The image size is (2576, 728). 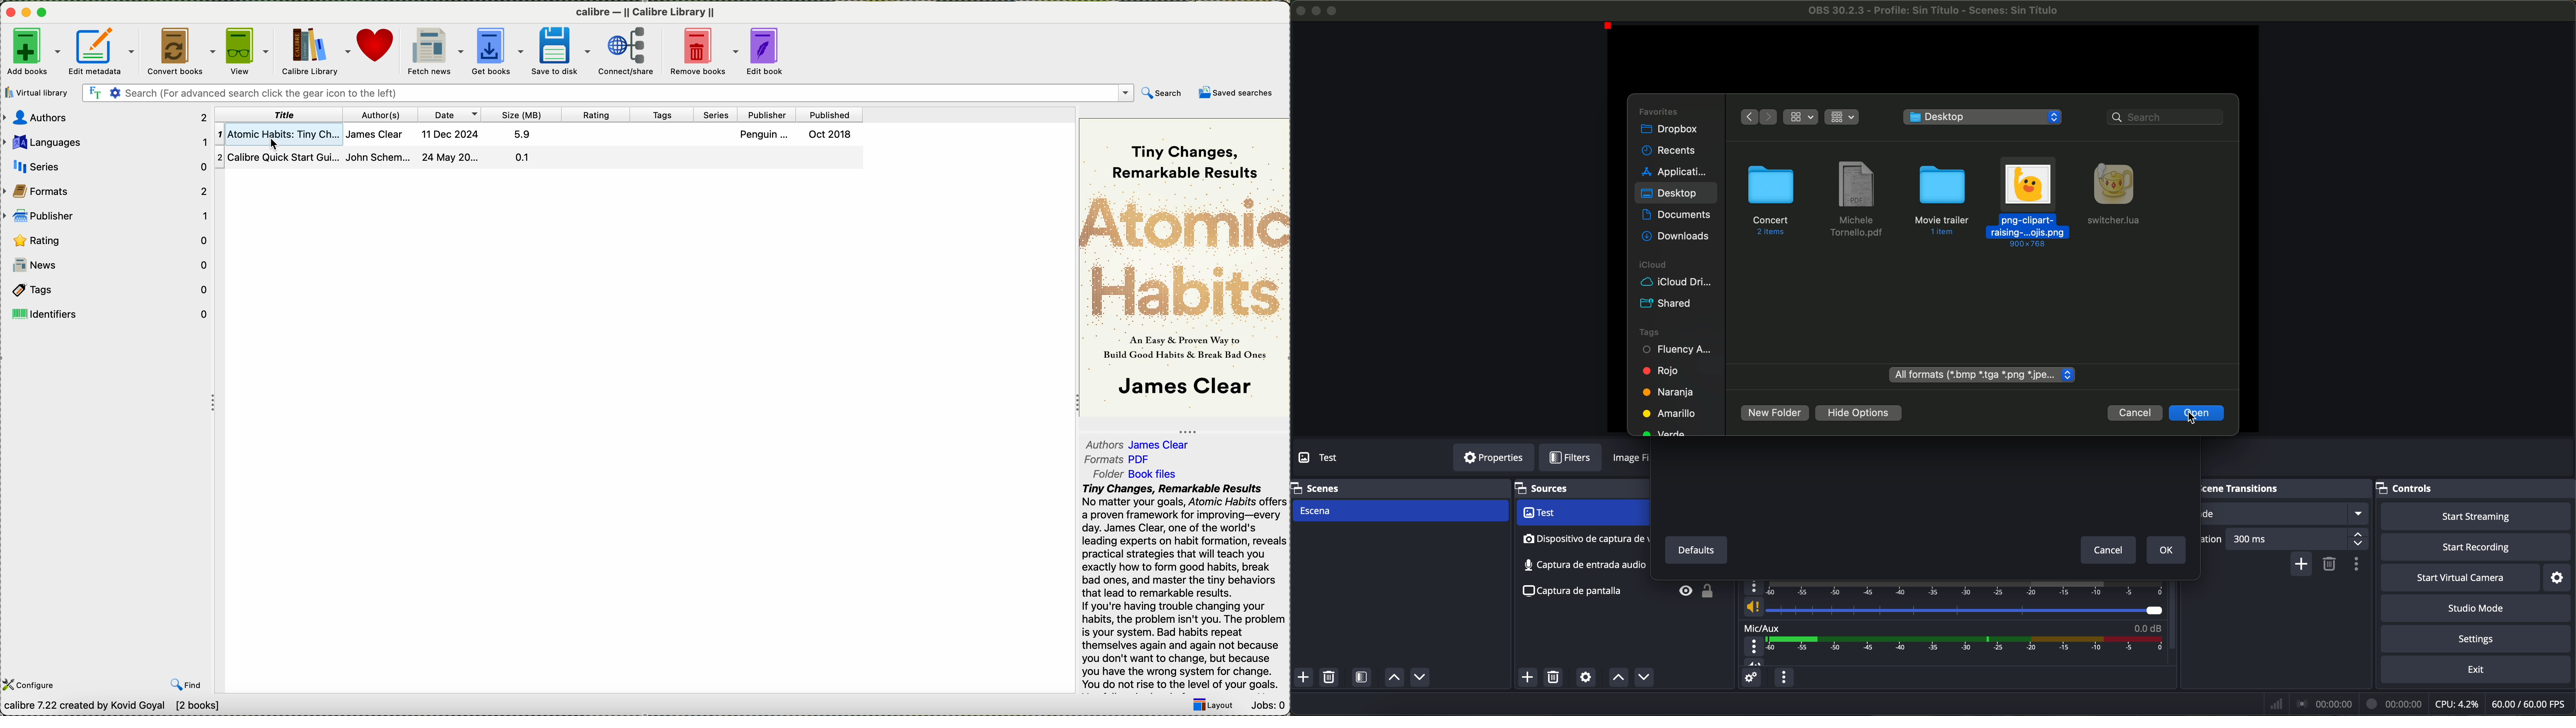 I want to click on tags, so click(x=663, y=114).